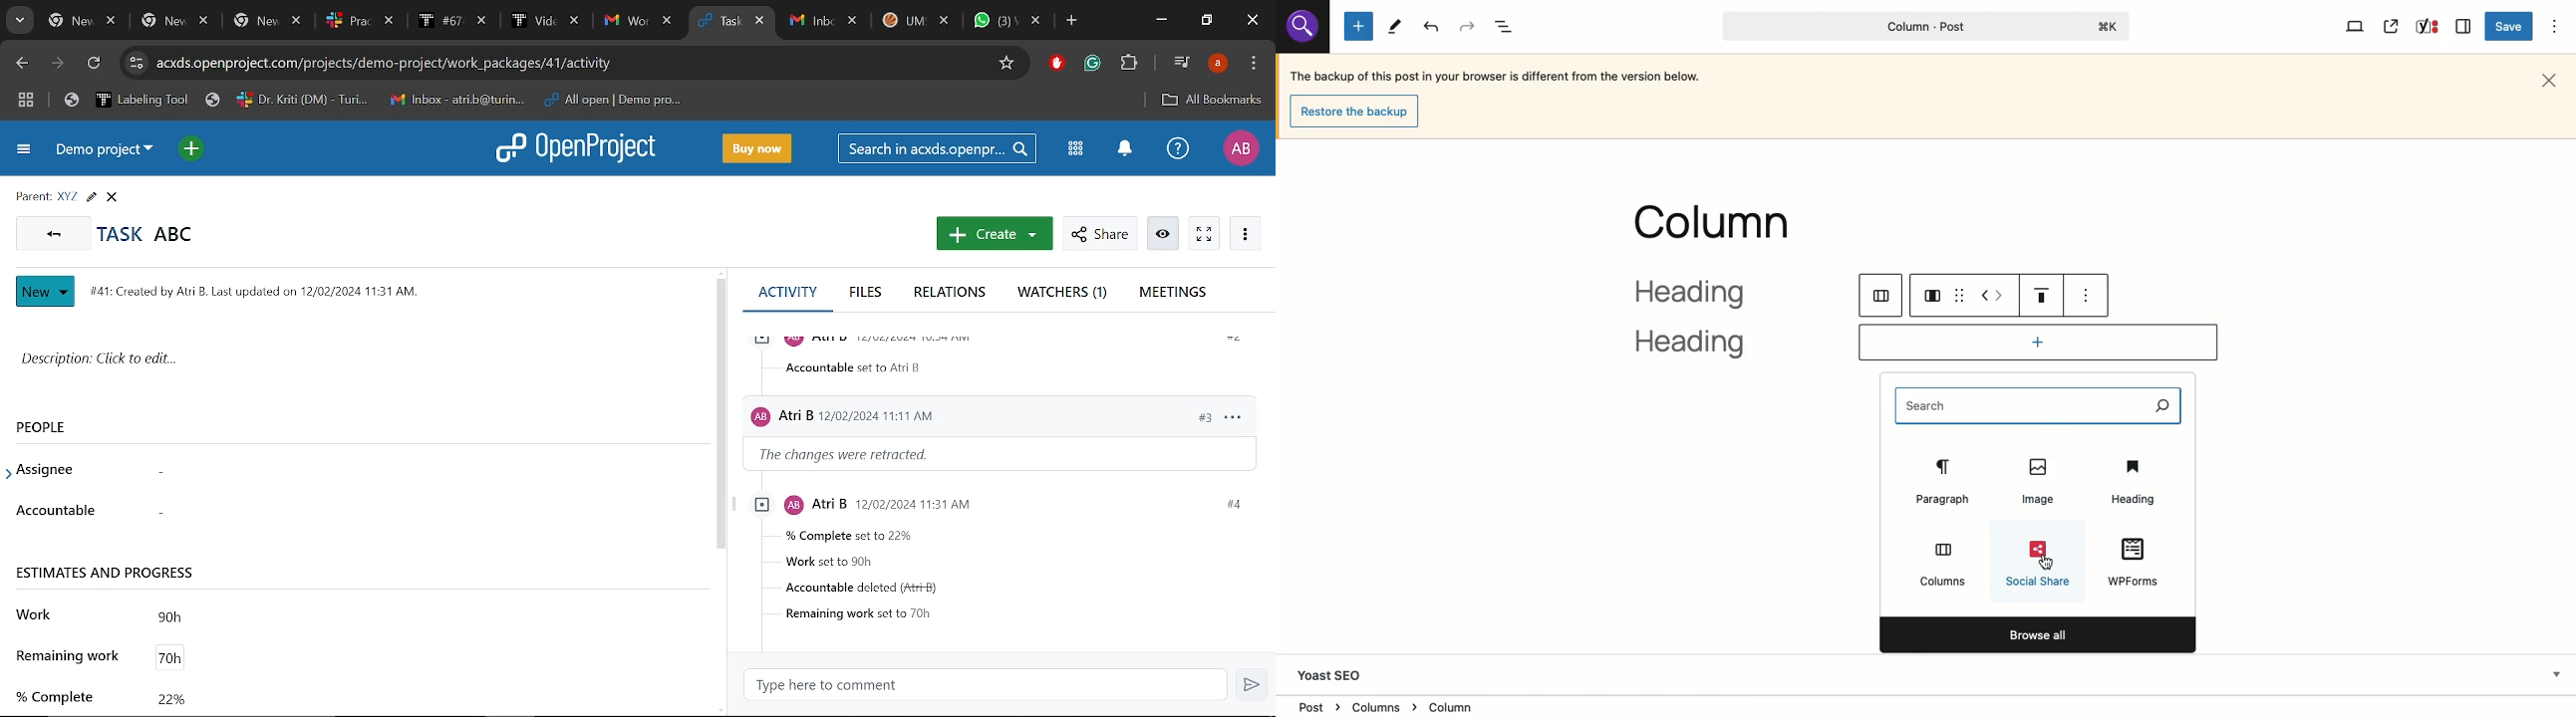  What do you see at coordinates (1075, 148) in the screenshot?
I see `Modules` at bounding box center [1075, 148].